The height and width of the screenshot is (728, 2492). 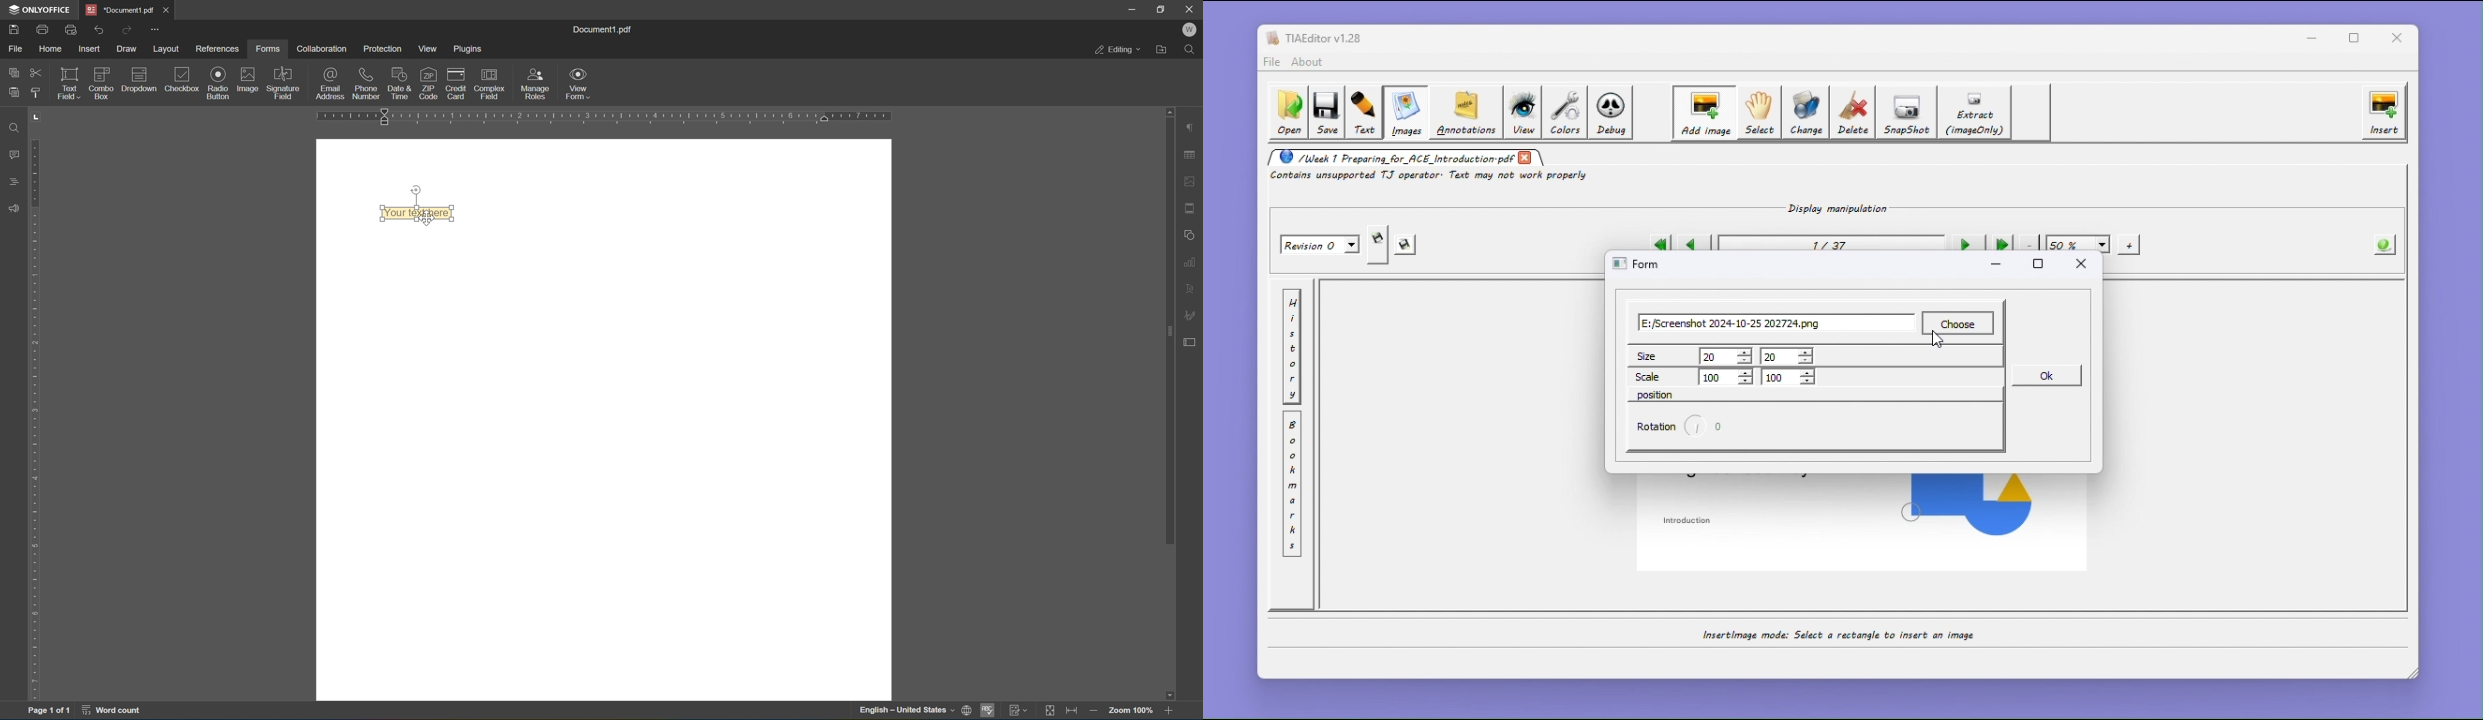 What do you see at coordinates (266, 49) in the screenshot?
I see `forms` at bounding box center [266, 49].